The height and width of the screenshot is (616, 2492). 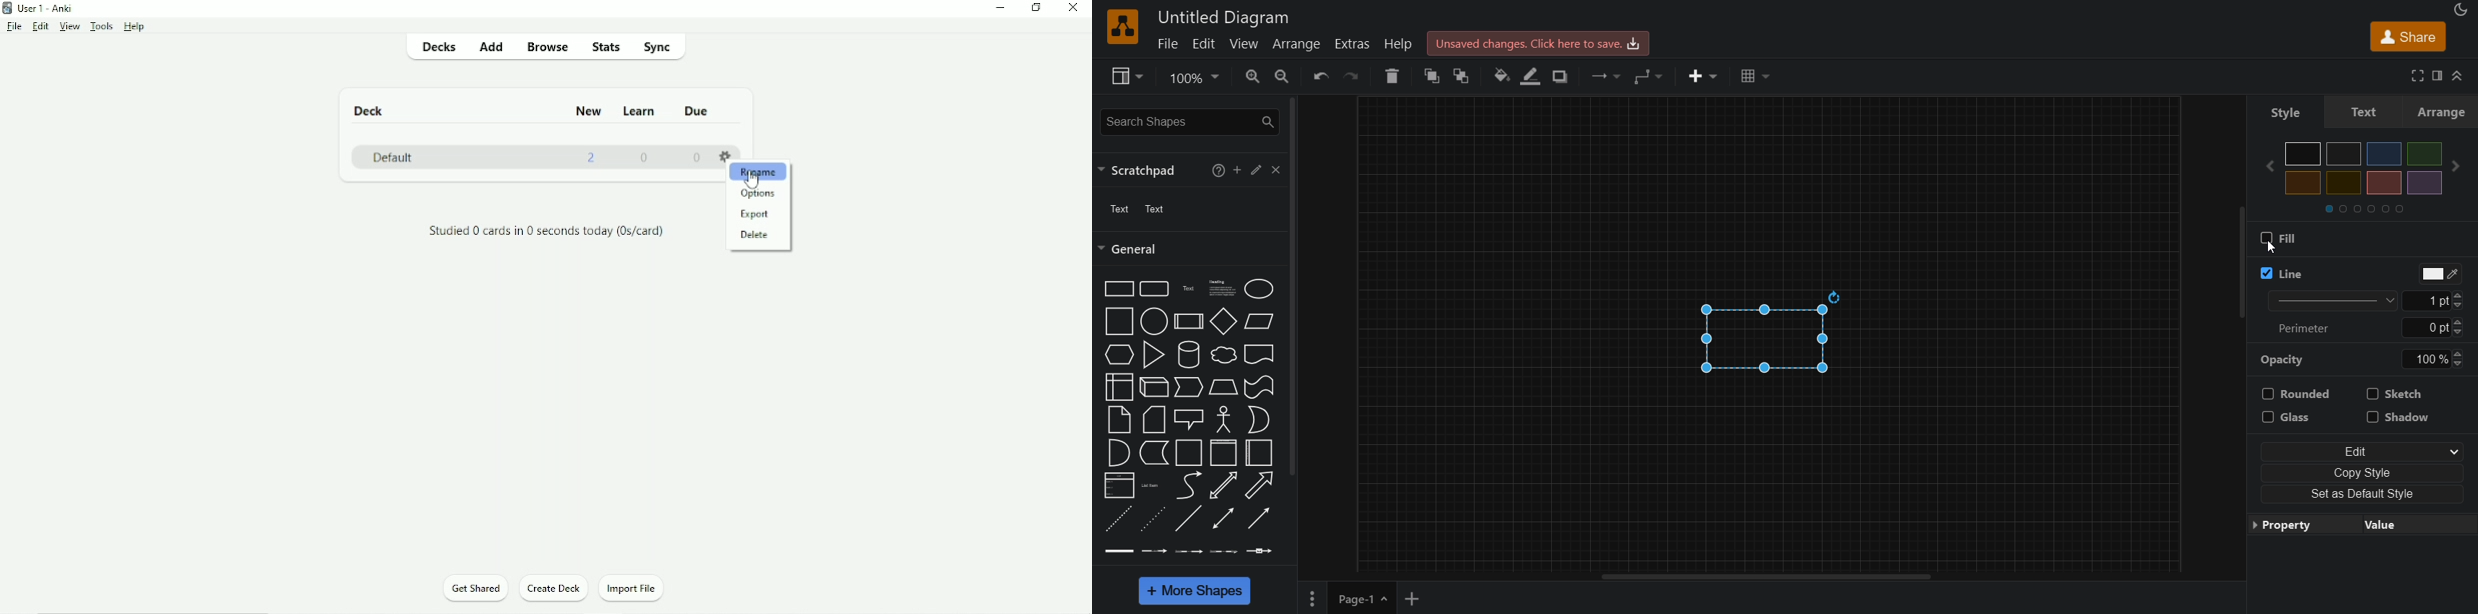 I want to click on share, so click(x=2407, y=35).